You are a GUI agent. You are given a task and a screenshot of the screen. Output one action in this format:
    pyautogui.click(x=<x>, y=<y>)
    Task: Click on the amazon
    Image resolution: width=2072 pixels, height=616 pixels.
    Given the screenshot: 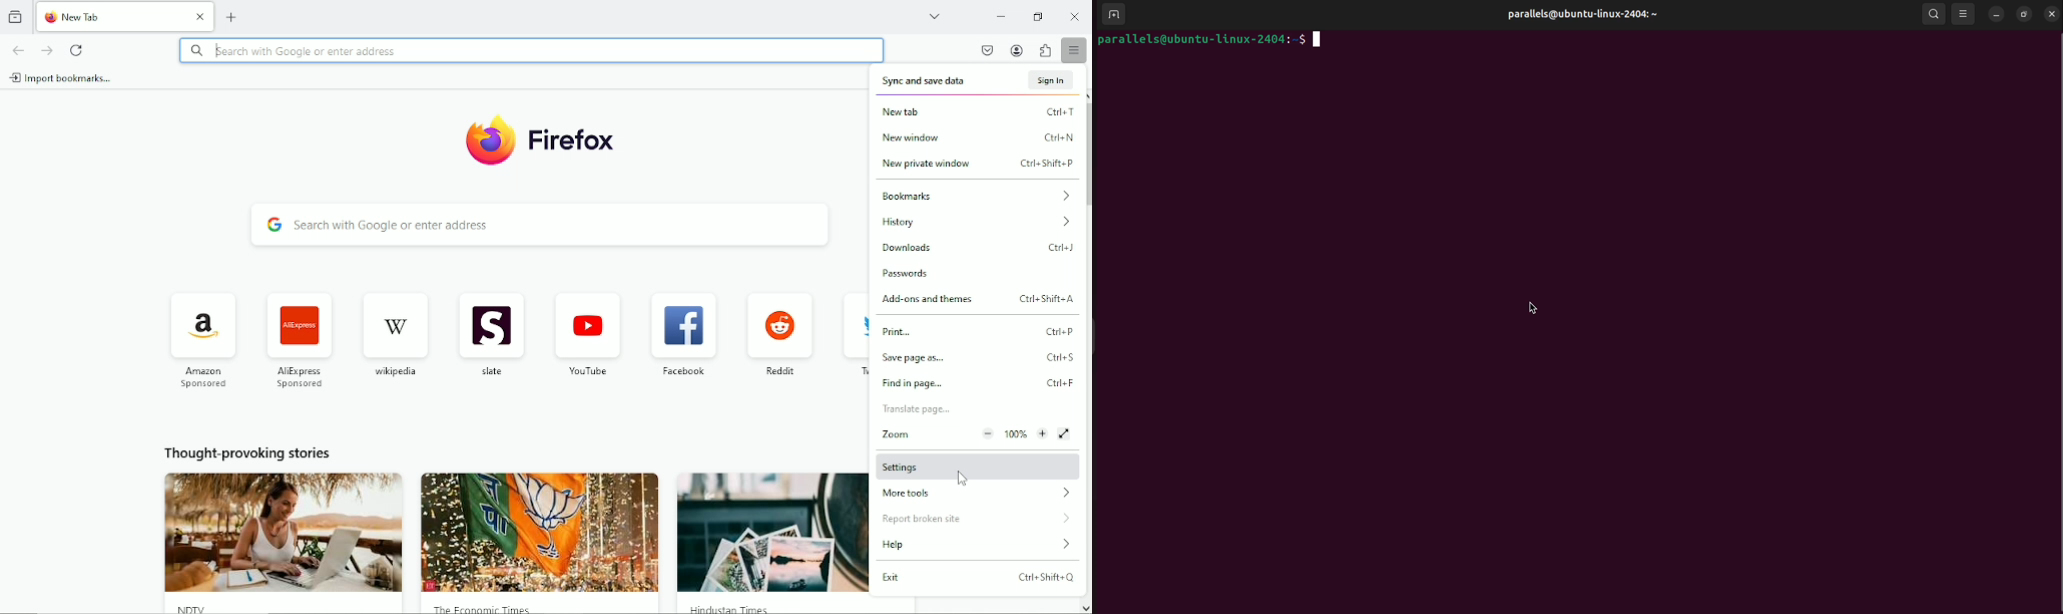 What is the action you would take?
    pyautogui.click(x=204, y=382)
    